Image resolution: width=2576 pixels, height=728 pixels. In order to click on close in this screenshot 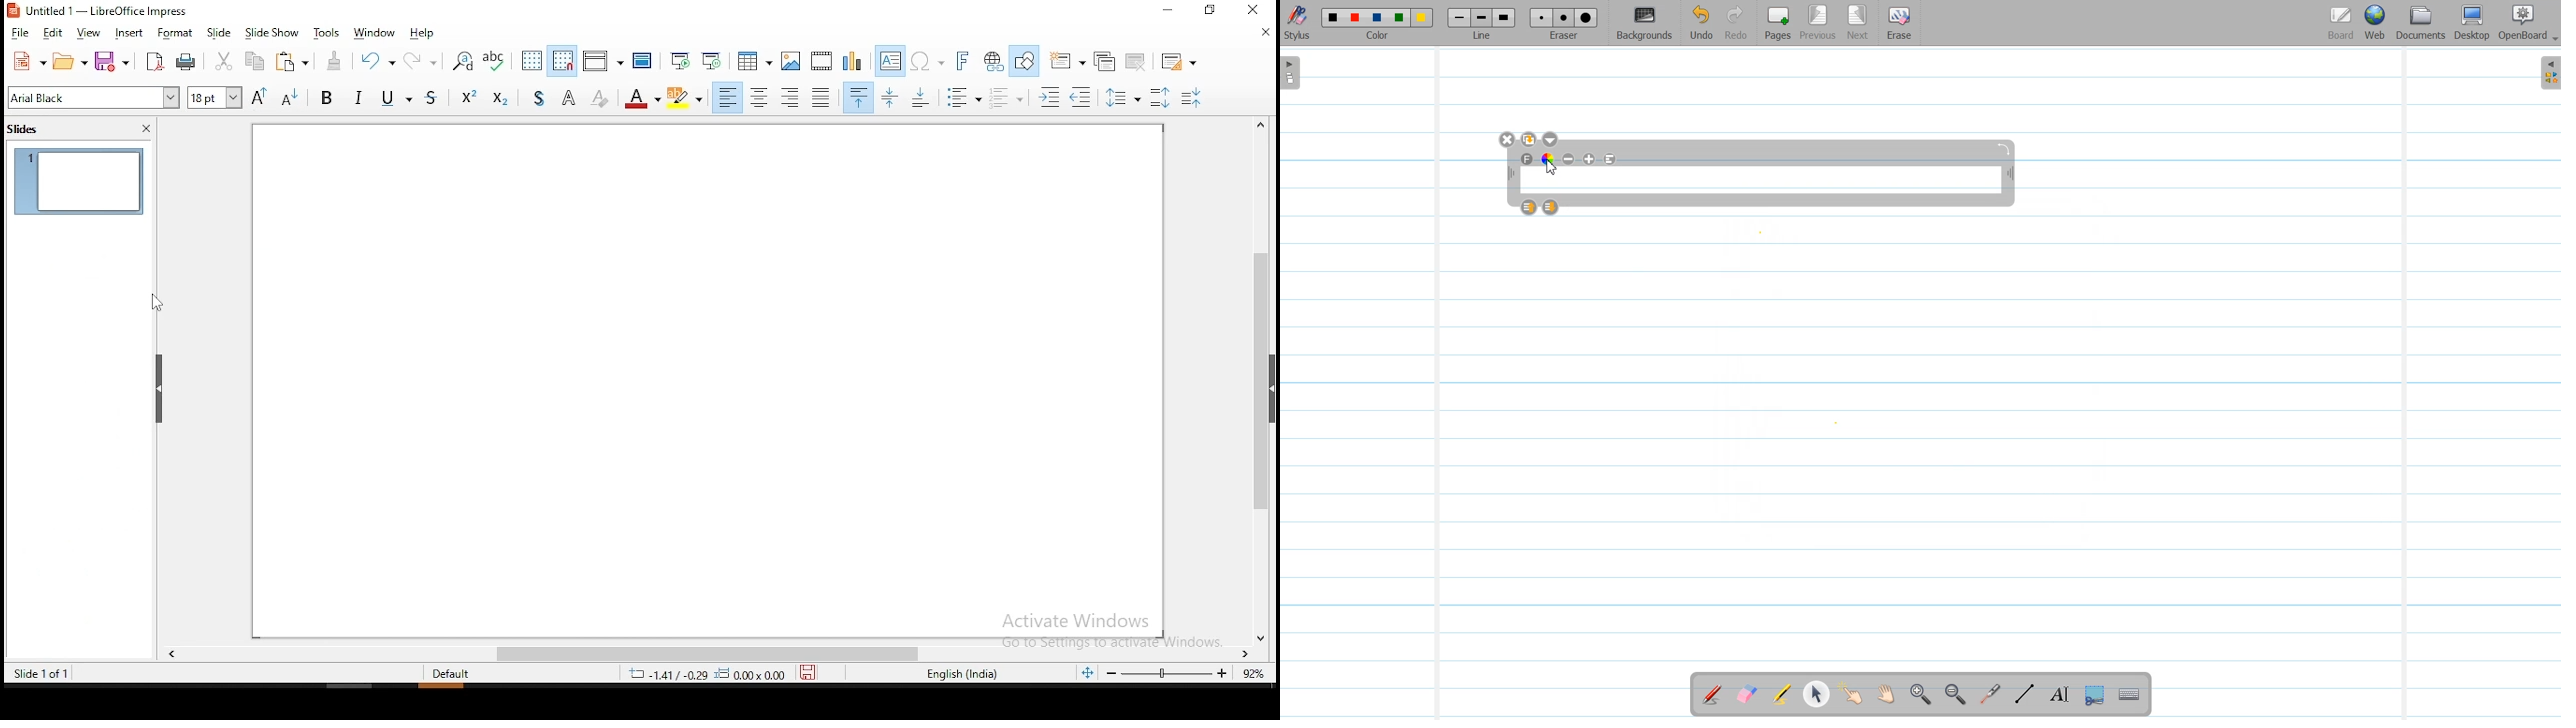, I will do `click(1265, 36)`.